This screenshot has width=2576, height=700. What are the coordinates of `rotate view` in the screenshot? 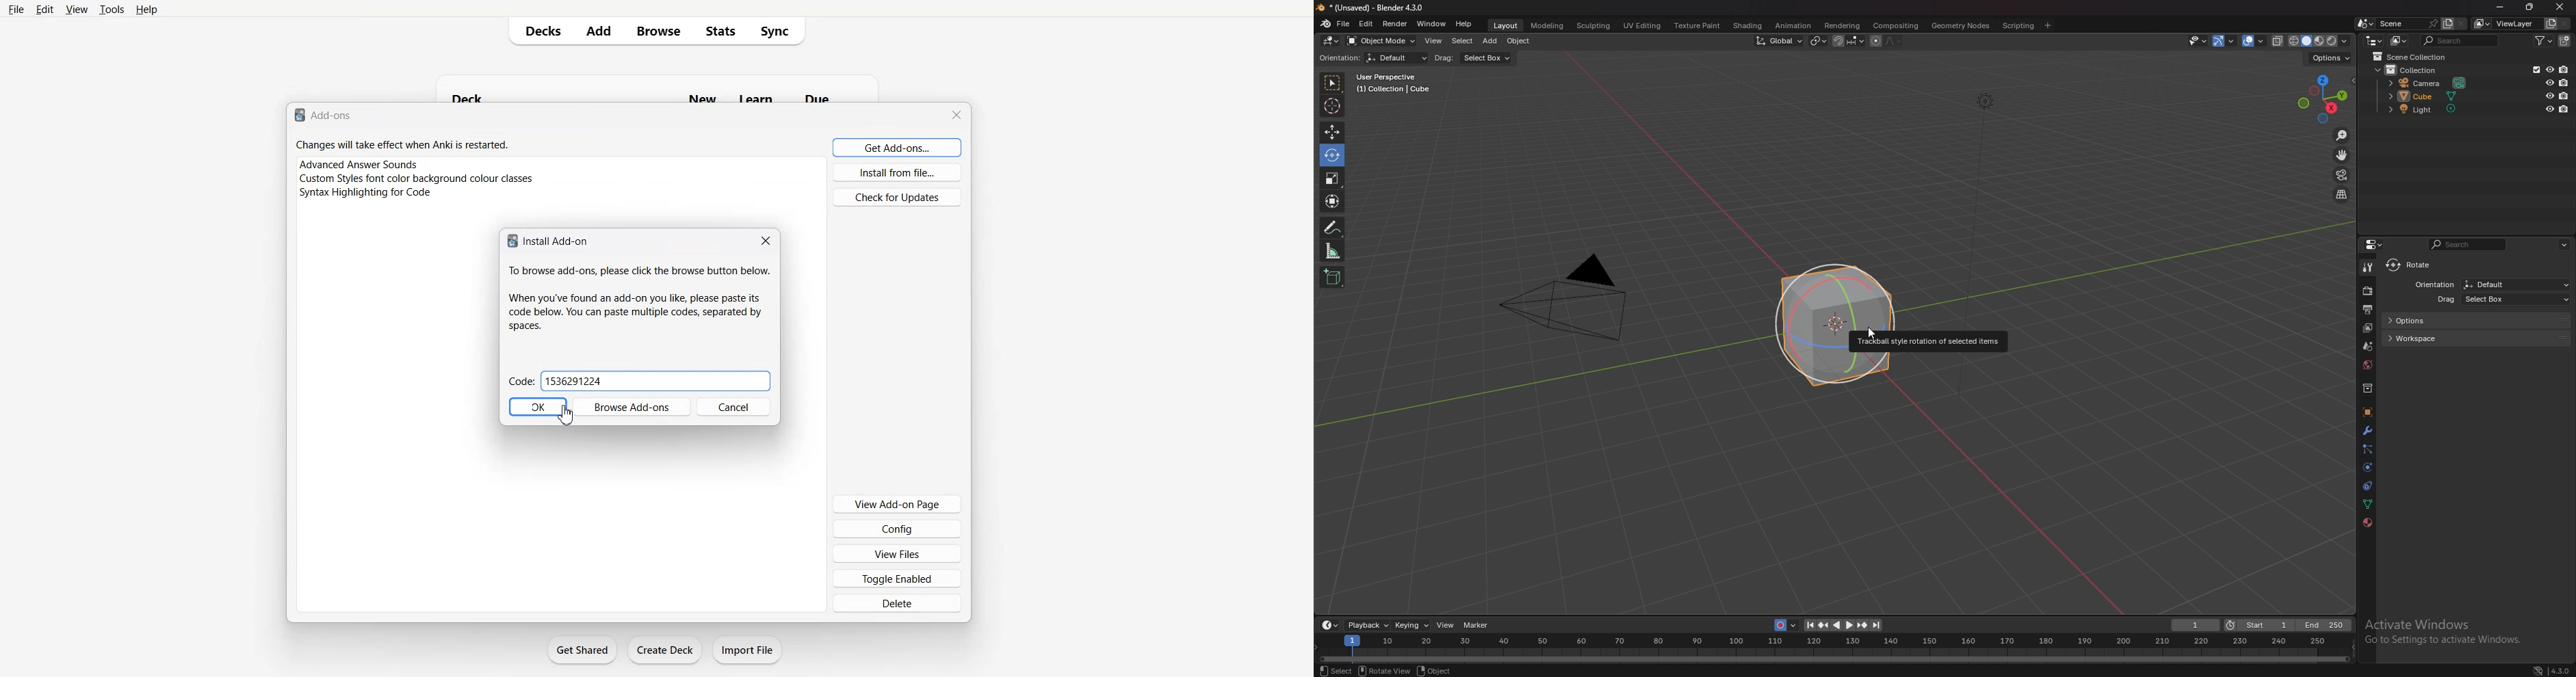 It's located at (1385, 670).